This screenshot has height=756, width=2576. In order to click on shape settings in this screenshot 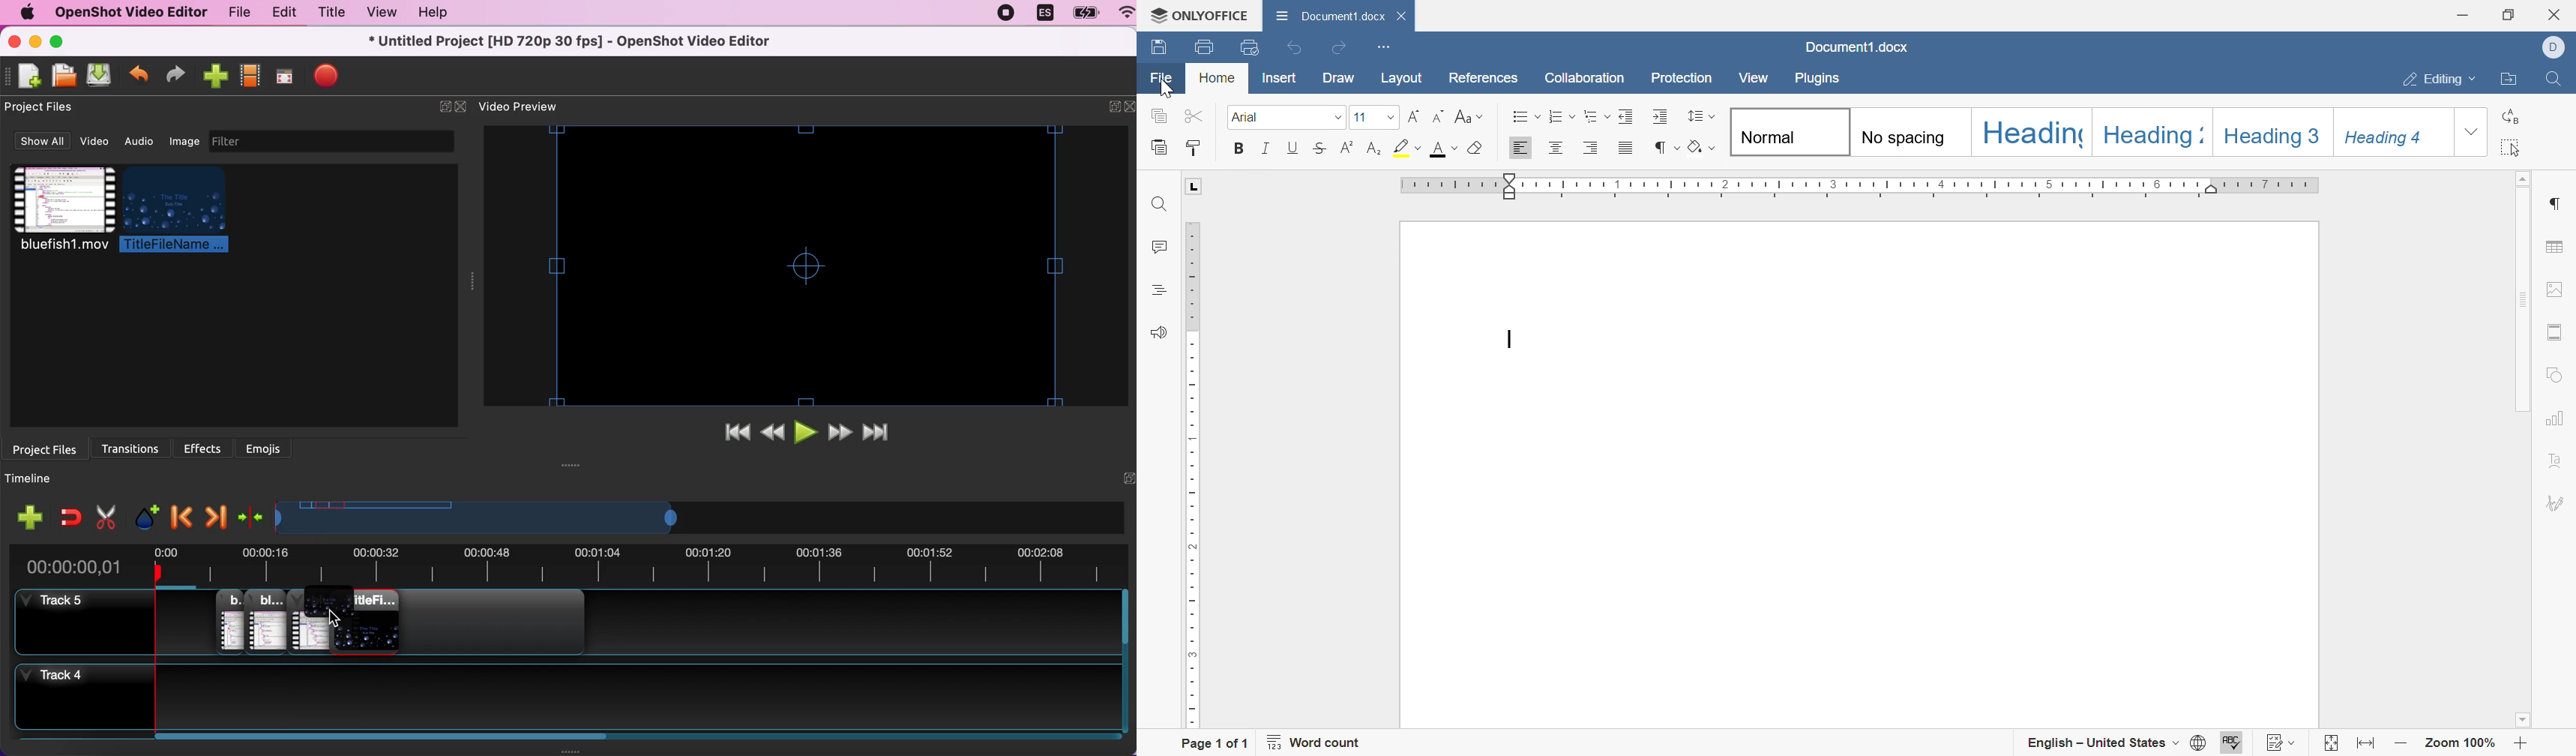, I will do `click(2558, 375)`.